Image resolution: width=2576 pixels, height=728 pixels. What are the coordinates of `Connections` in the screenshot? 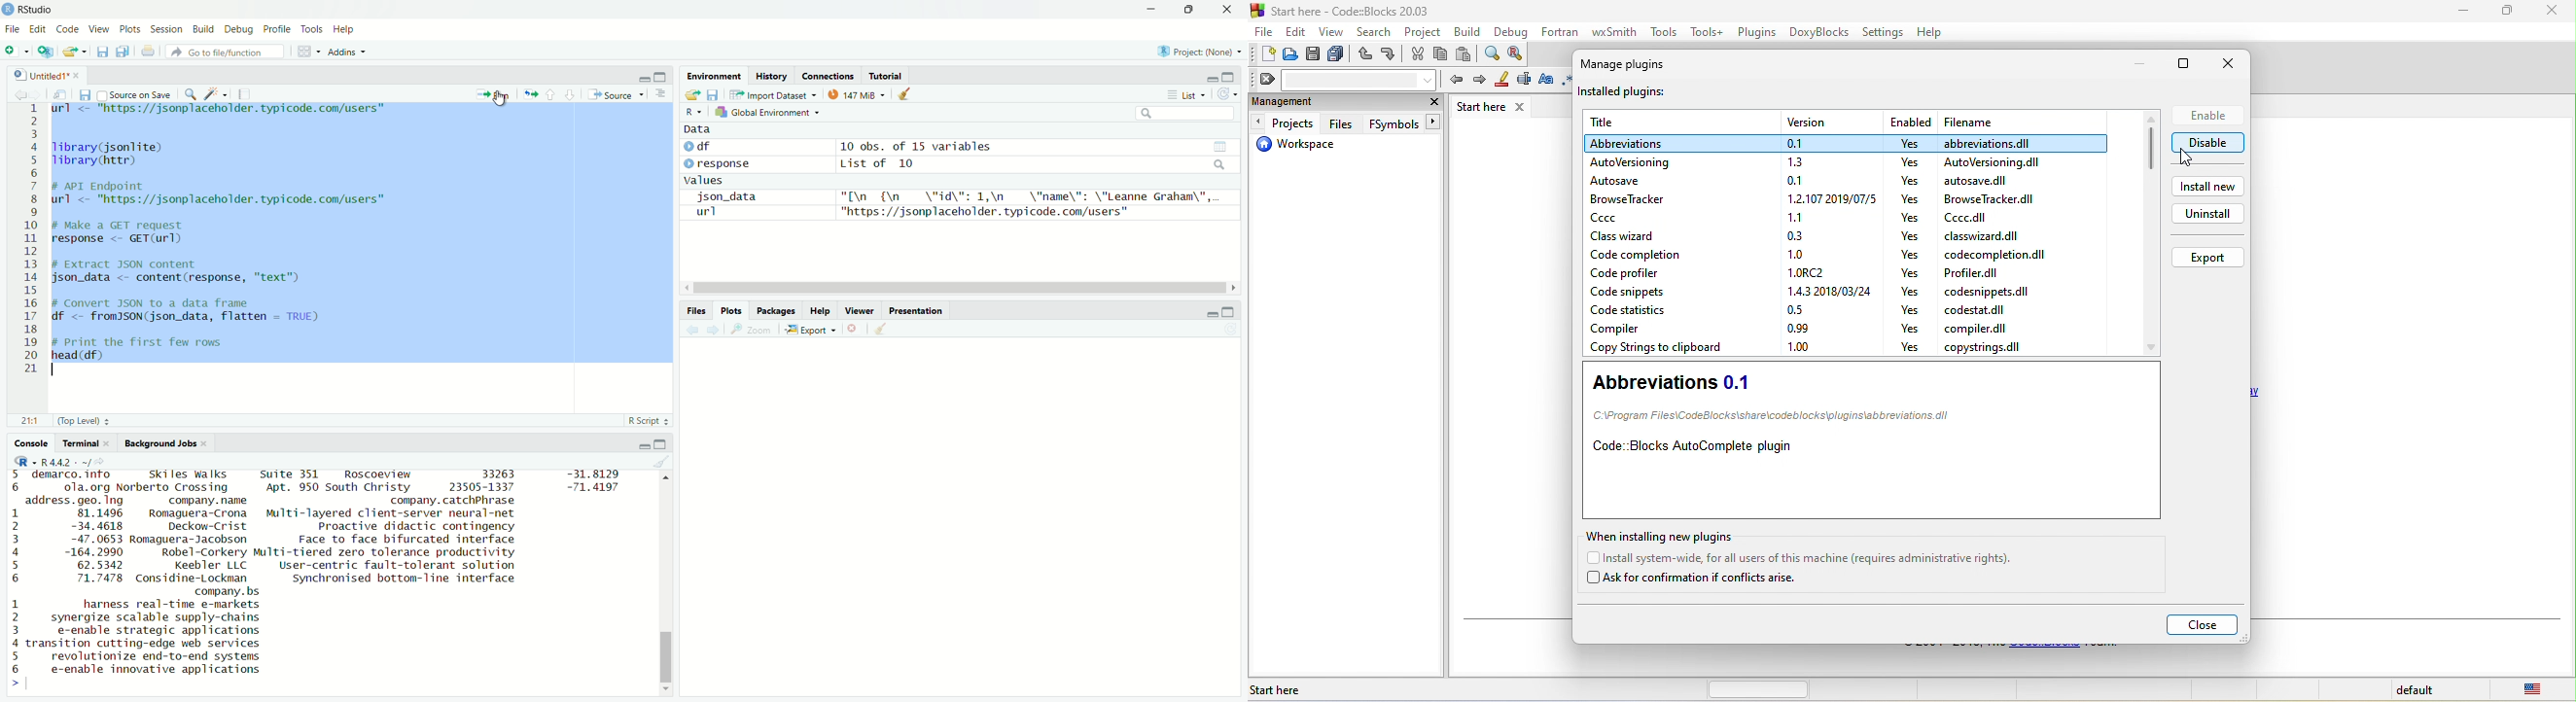 It's located at (828, 76).